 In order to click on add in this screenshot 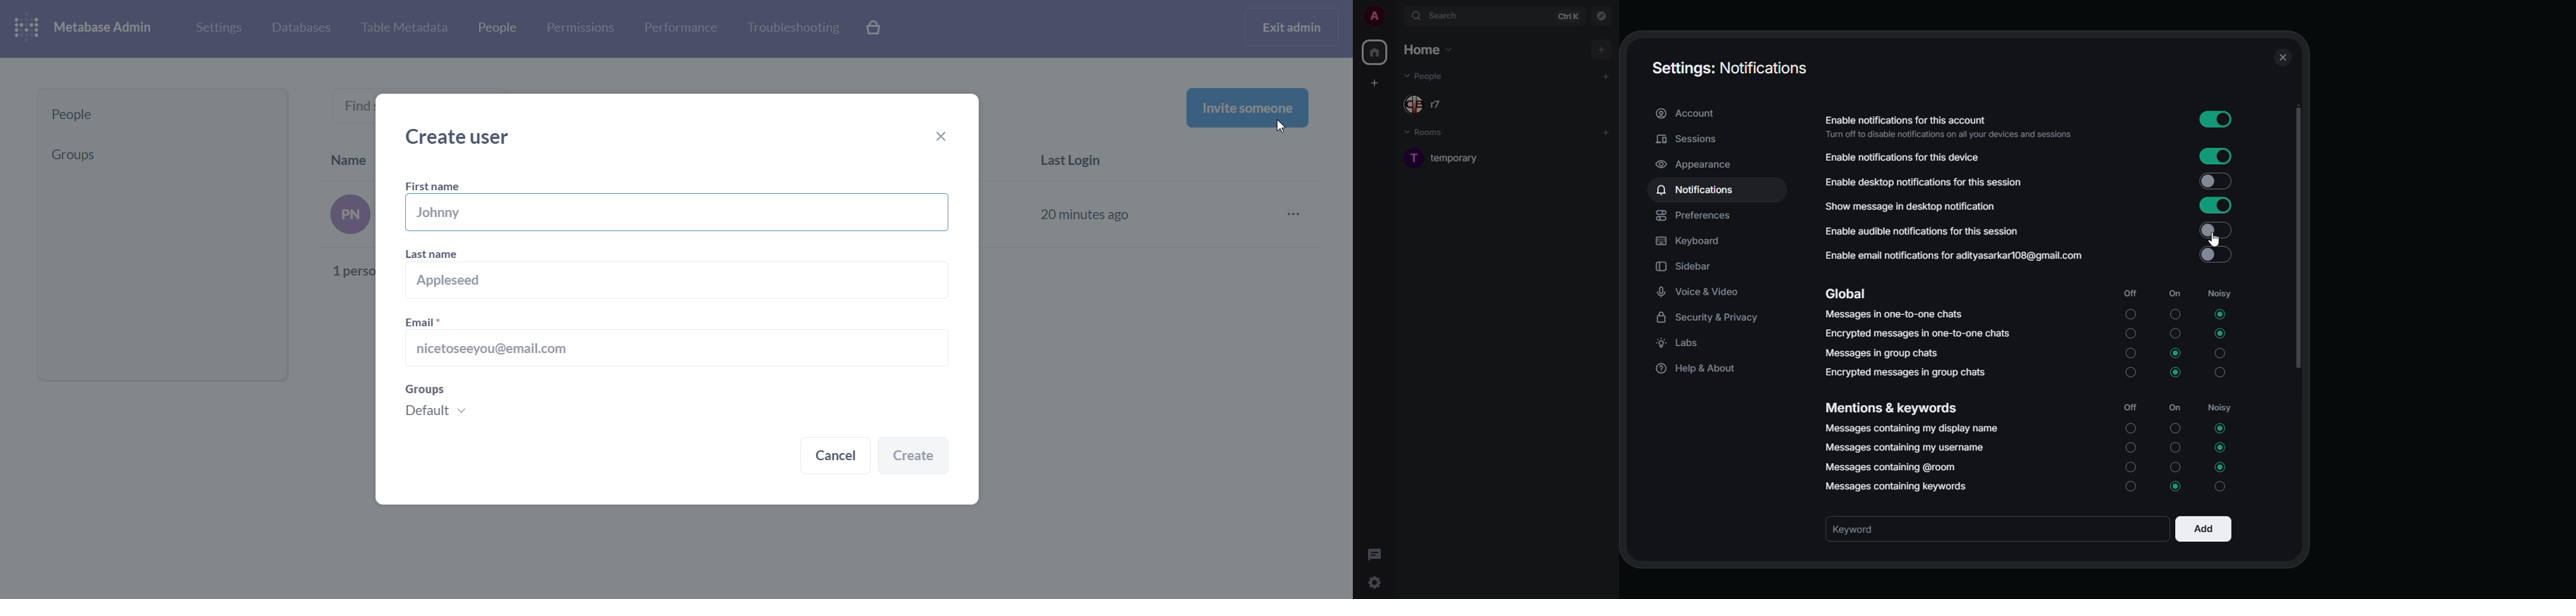, I will do `click(1605, 133)`.